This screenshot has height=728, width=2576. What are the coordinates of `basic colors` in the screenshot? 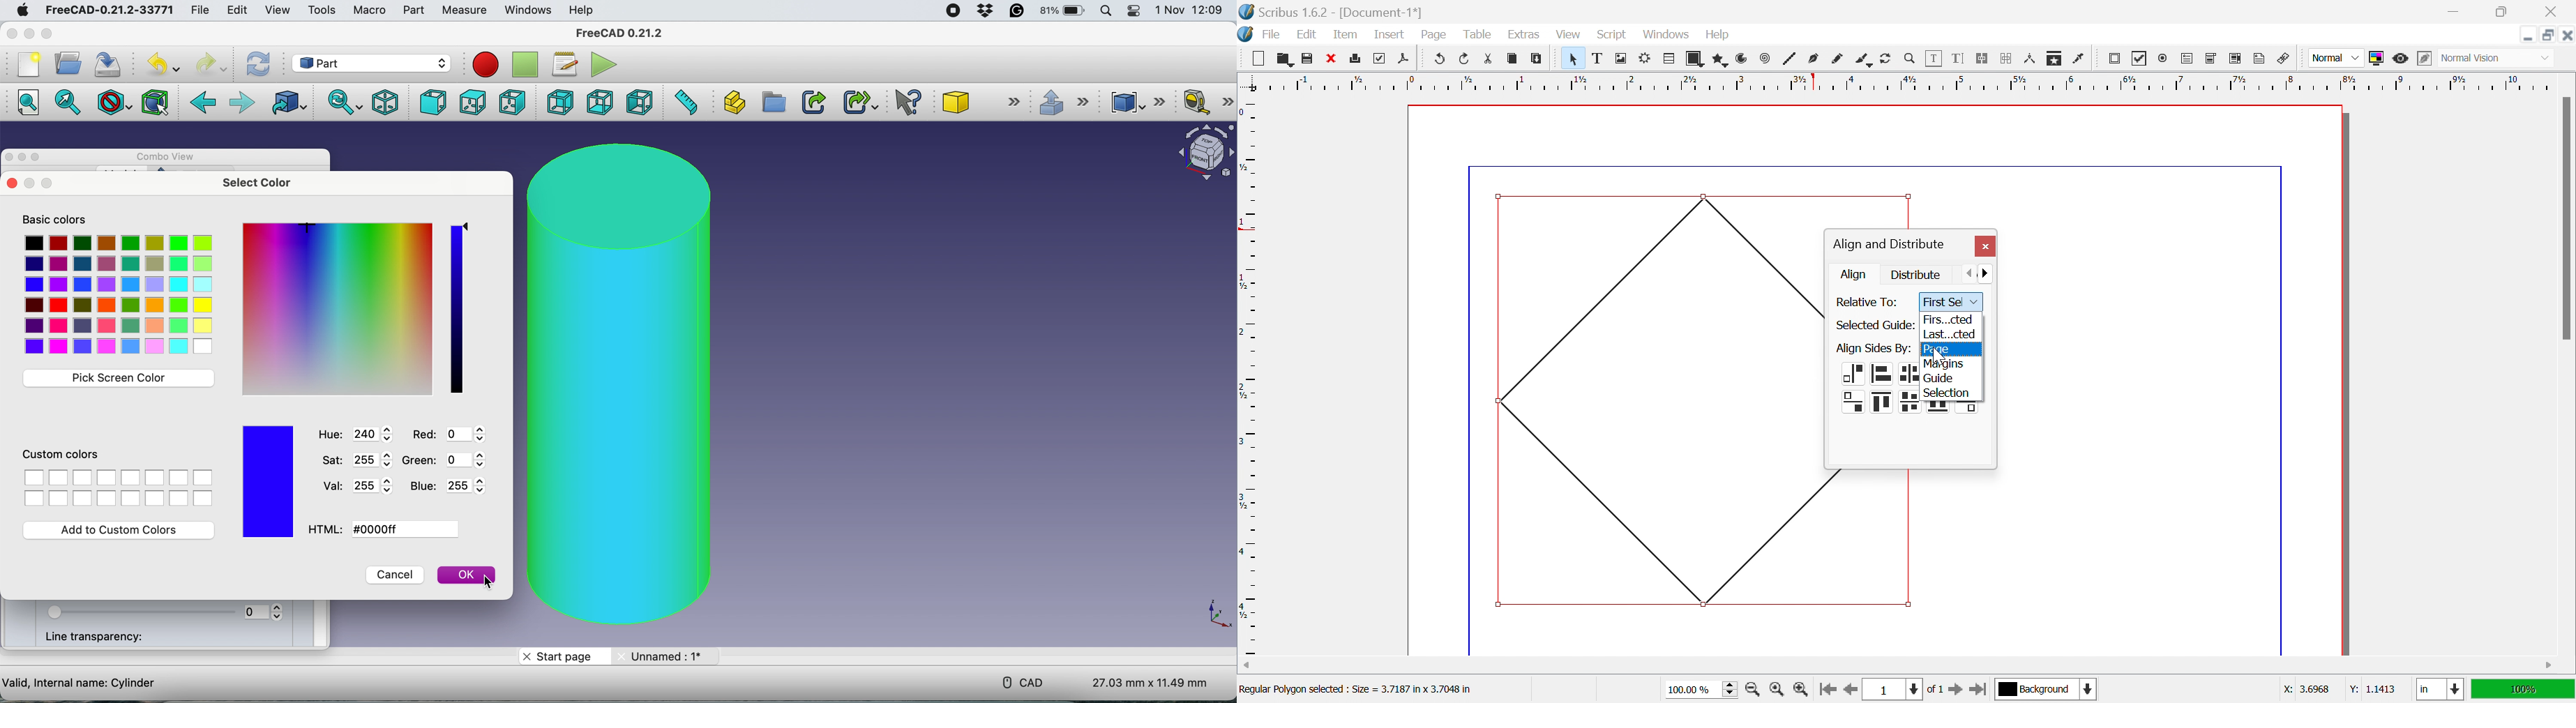 It's located at (55, 218).